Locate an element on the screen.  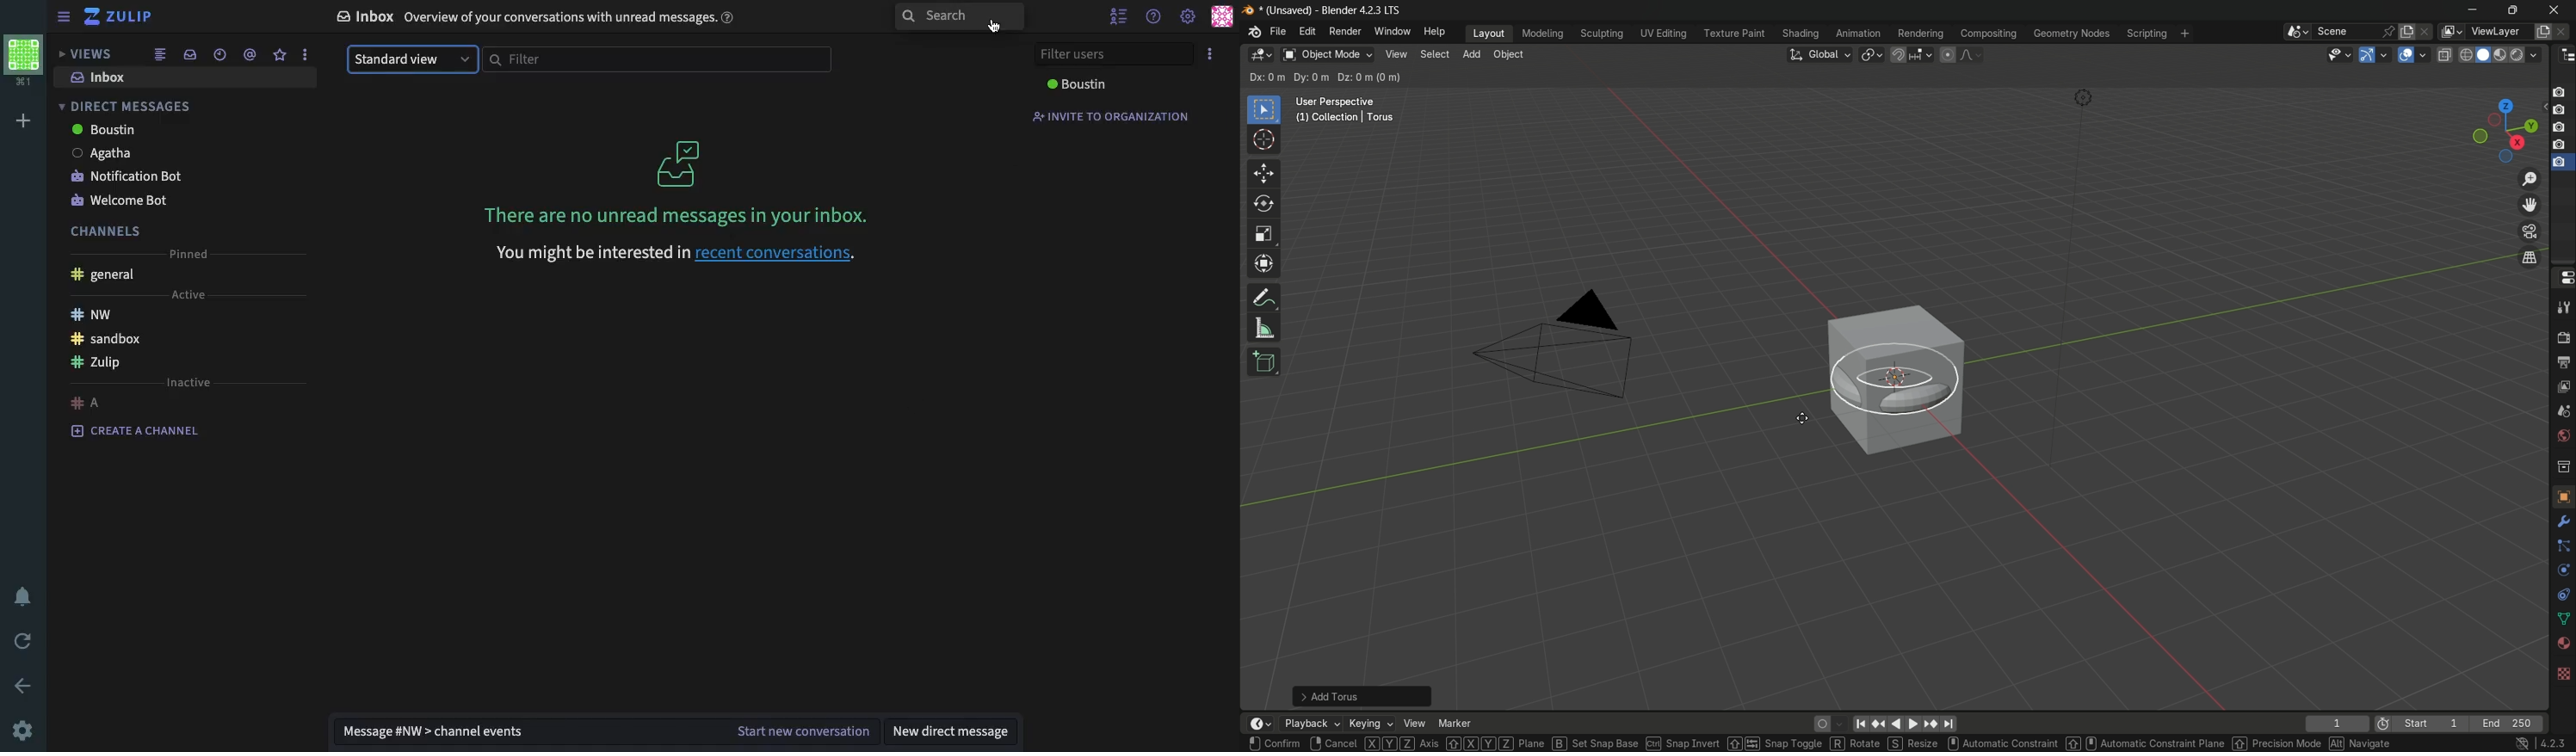
back is located at coordinates (25, 686).